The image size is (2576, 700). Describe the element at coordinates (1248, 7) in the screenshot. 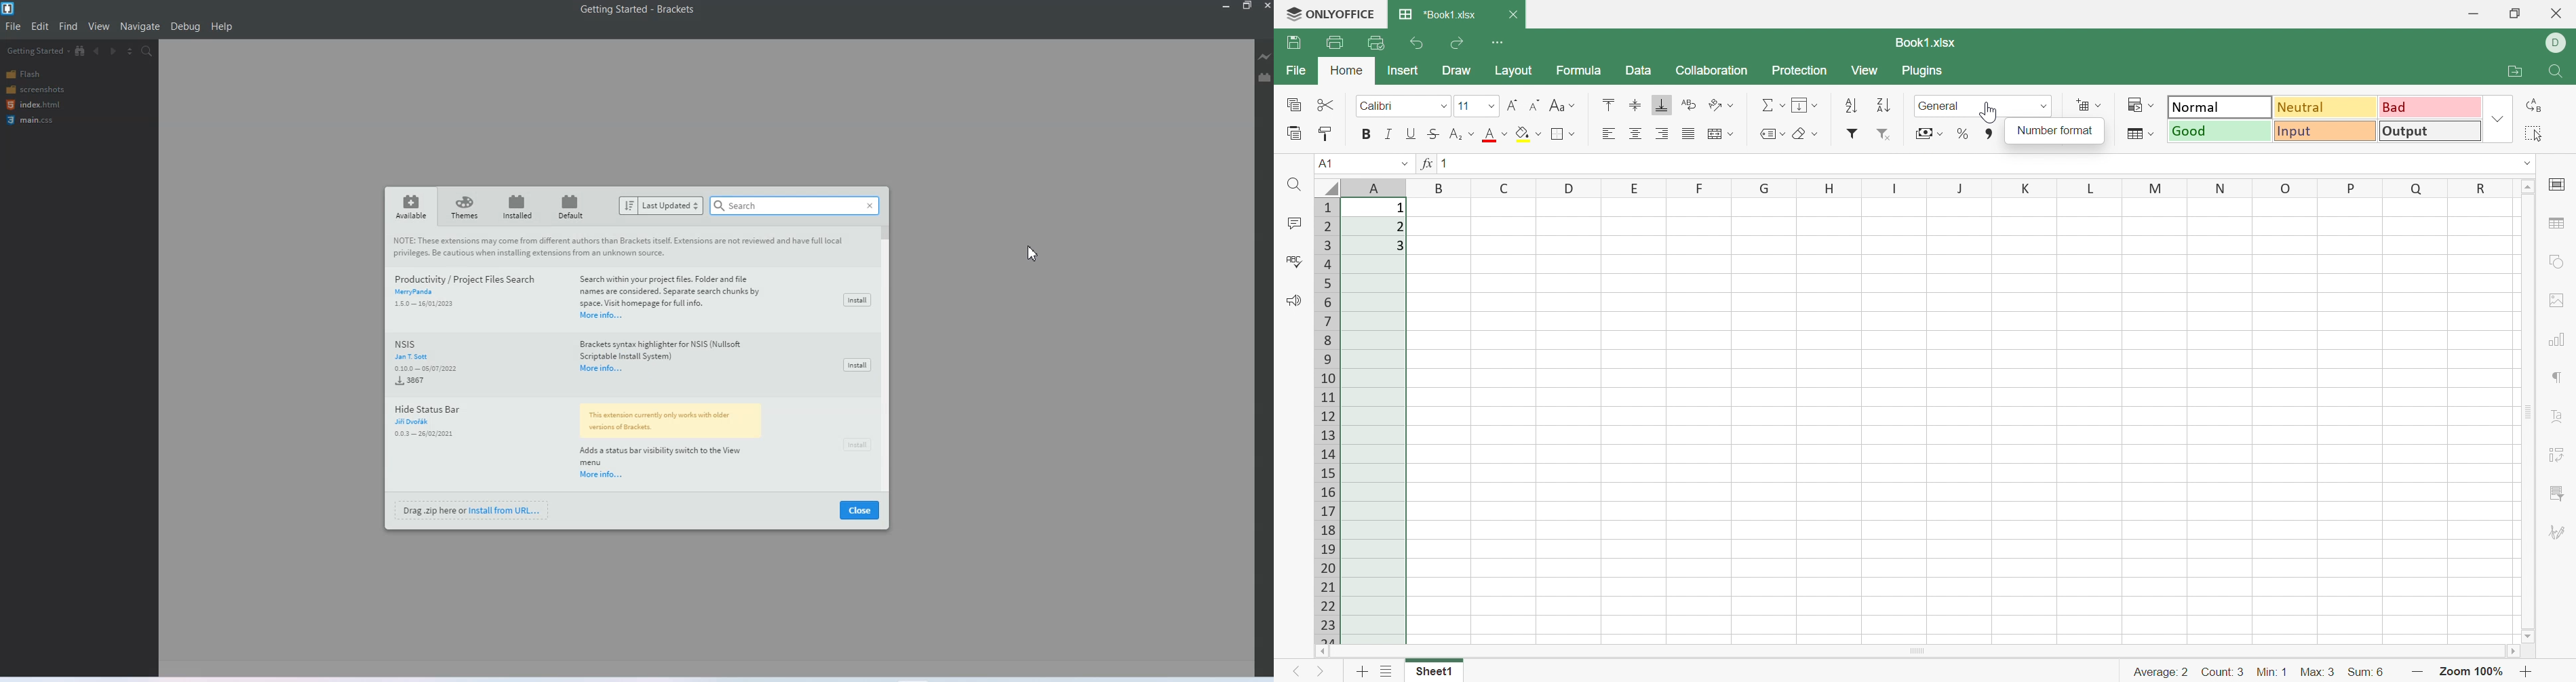

I see `Maximize` at that location.